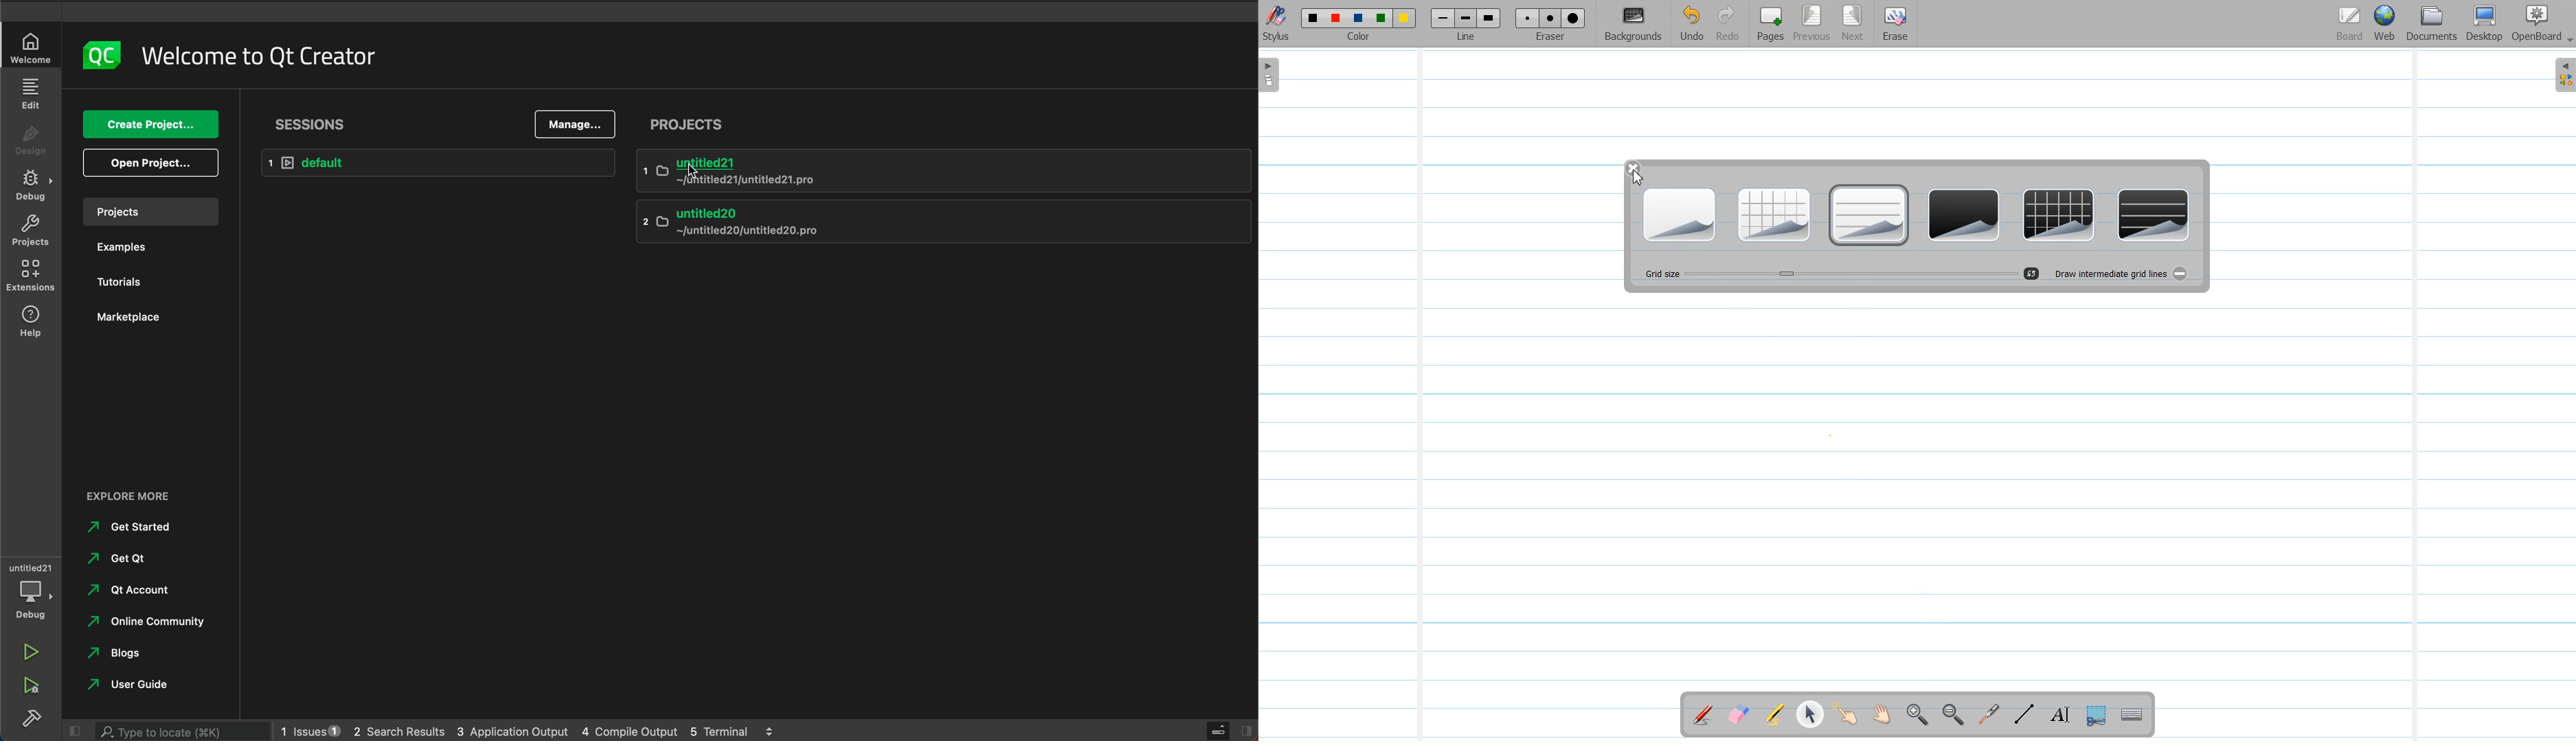 The image size is (2576, 756). I want to click on Desktop, so click(2484, 24).